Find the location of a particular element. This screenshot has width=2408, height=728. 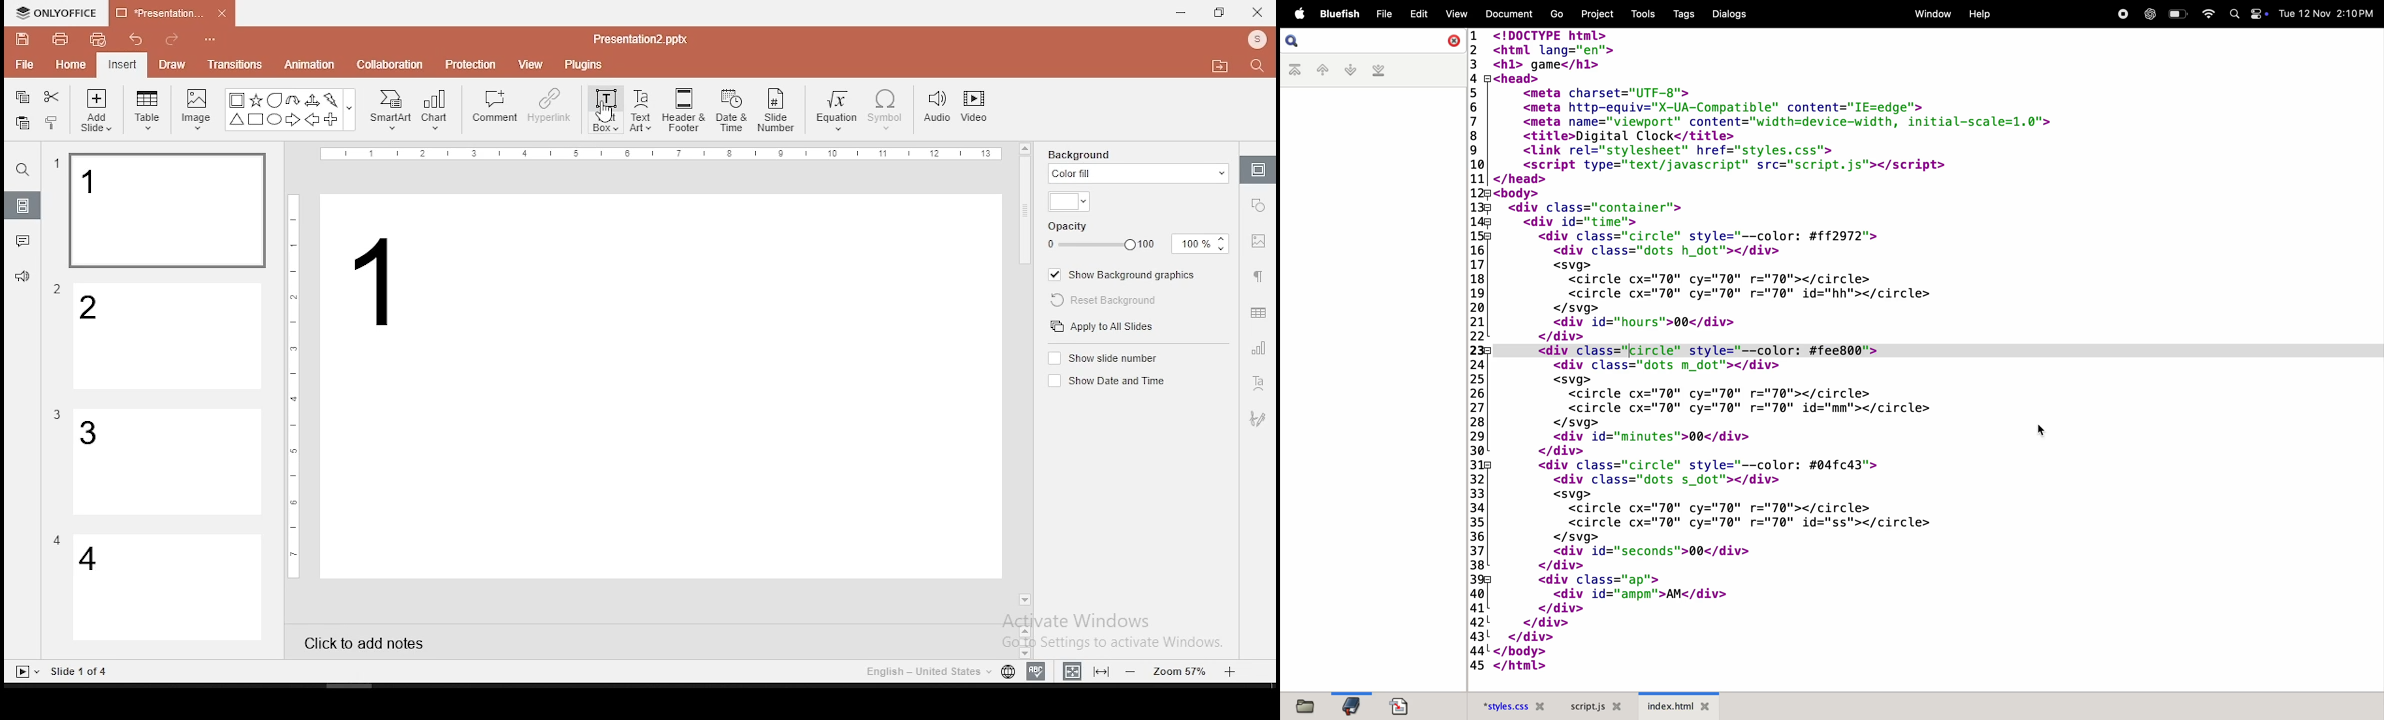

add slide is located at coordinates (96, 110).